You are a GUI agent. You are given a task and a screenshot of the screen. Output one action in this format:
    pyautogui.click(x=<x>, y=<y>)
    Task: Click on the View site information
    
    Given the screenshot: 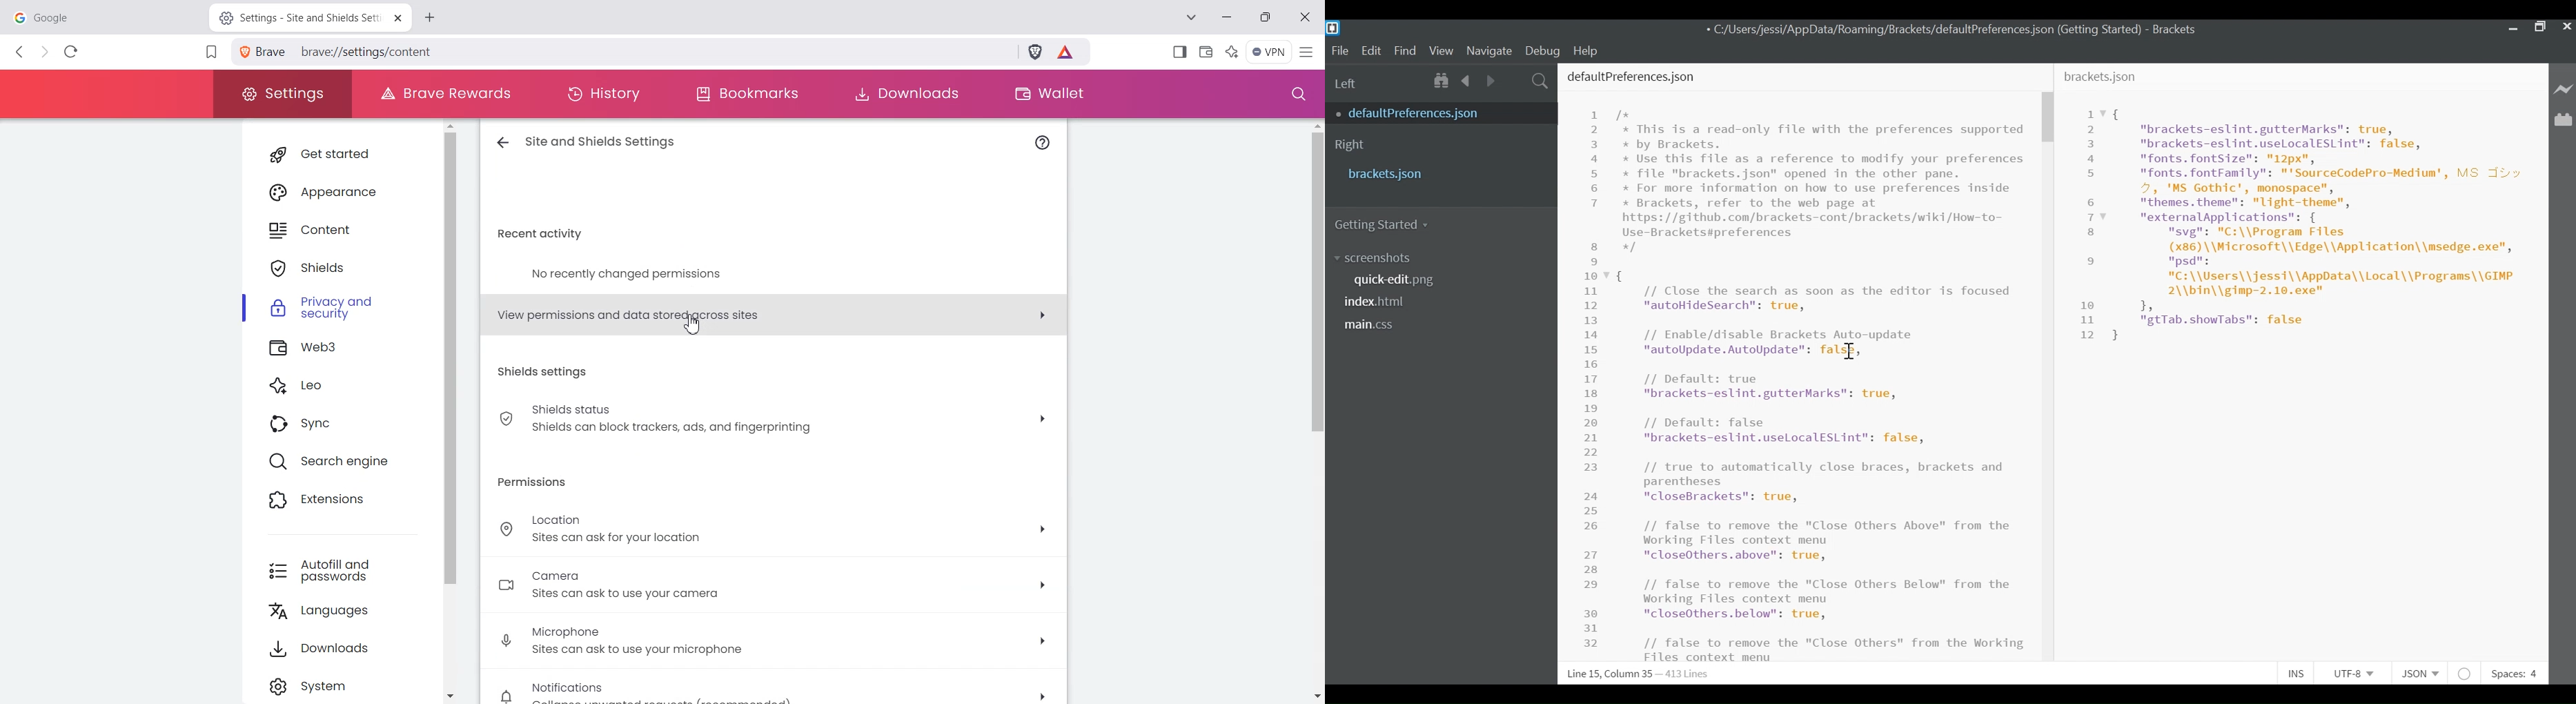 What is the action you would take?
    pyautogui.click(x=265, y=52)
    